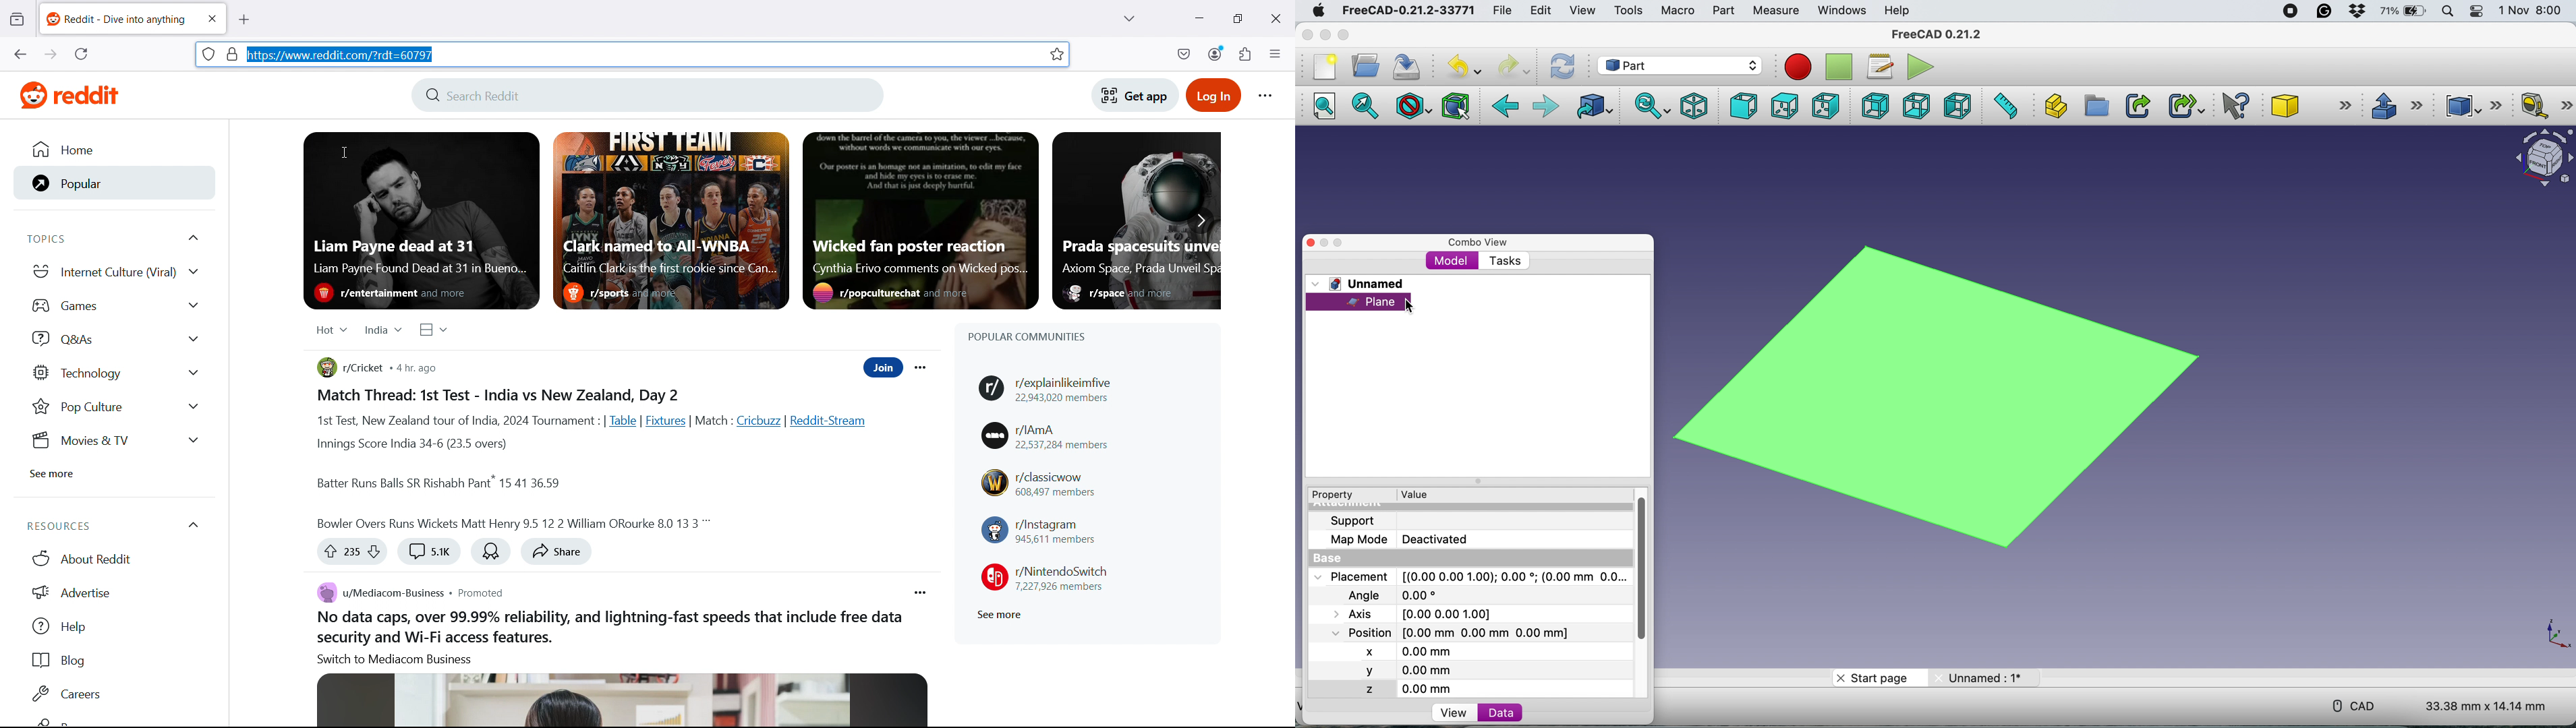  Describe the element at coordinates (112, 558) in the screenshot. I see `About Reddit` at that location.